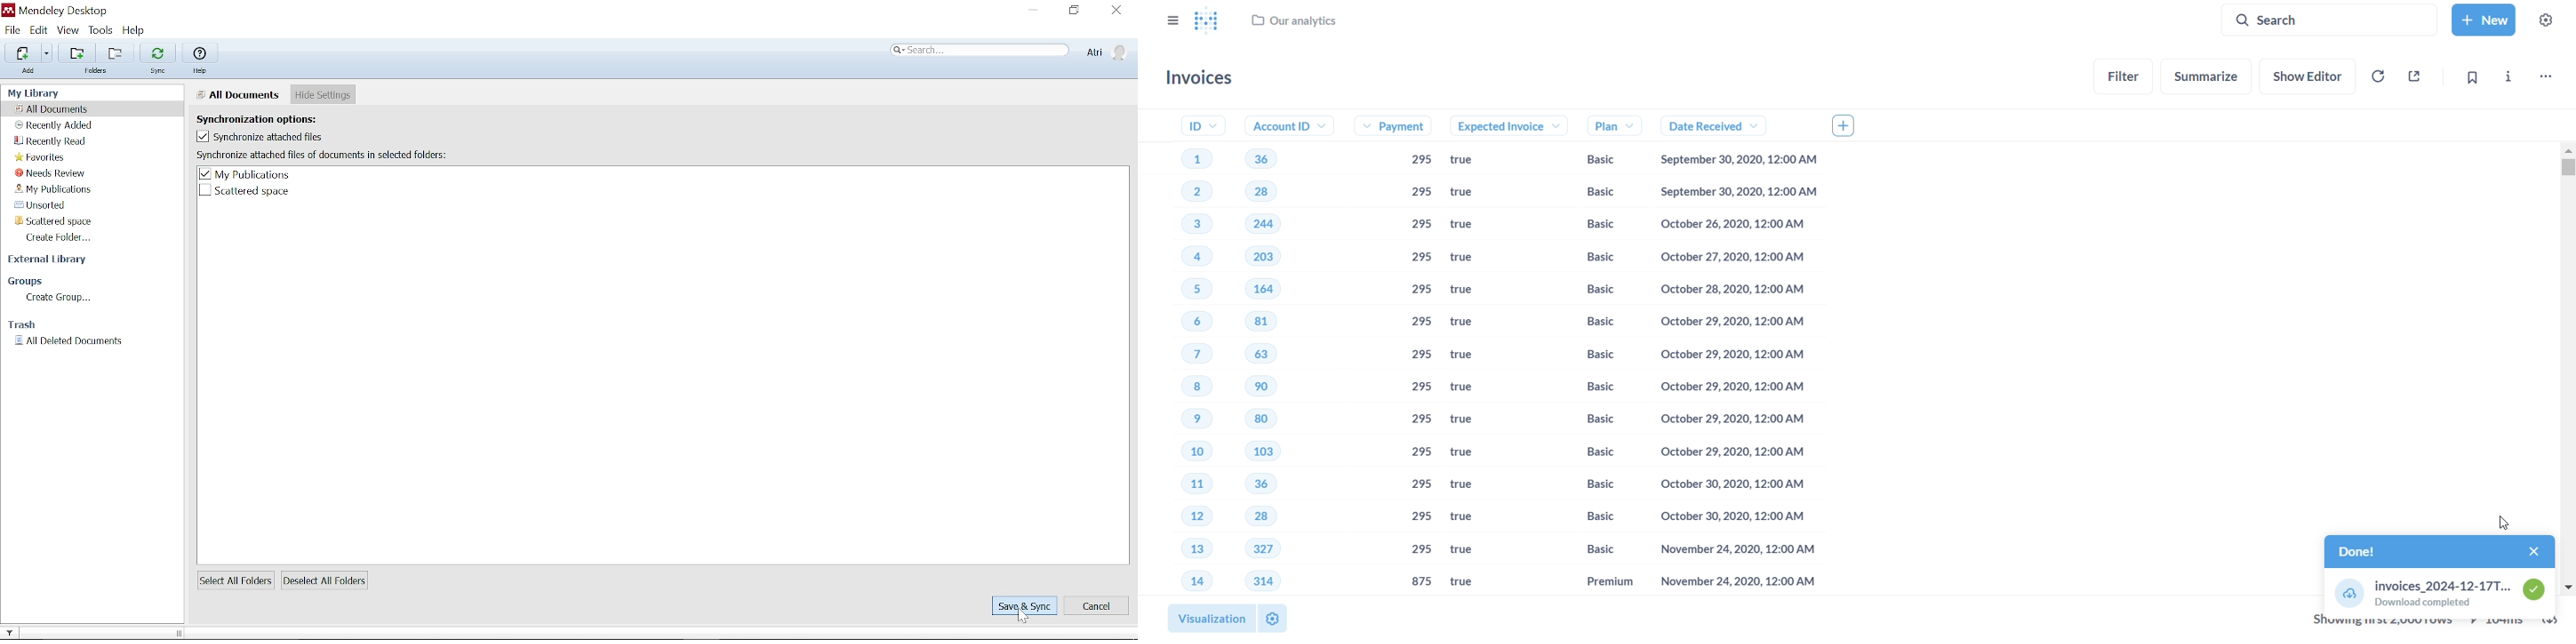  Describe the element at coordinates (1186, 582) in the screenshot. I see `14` at that location.